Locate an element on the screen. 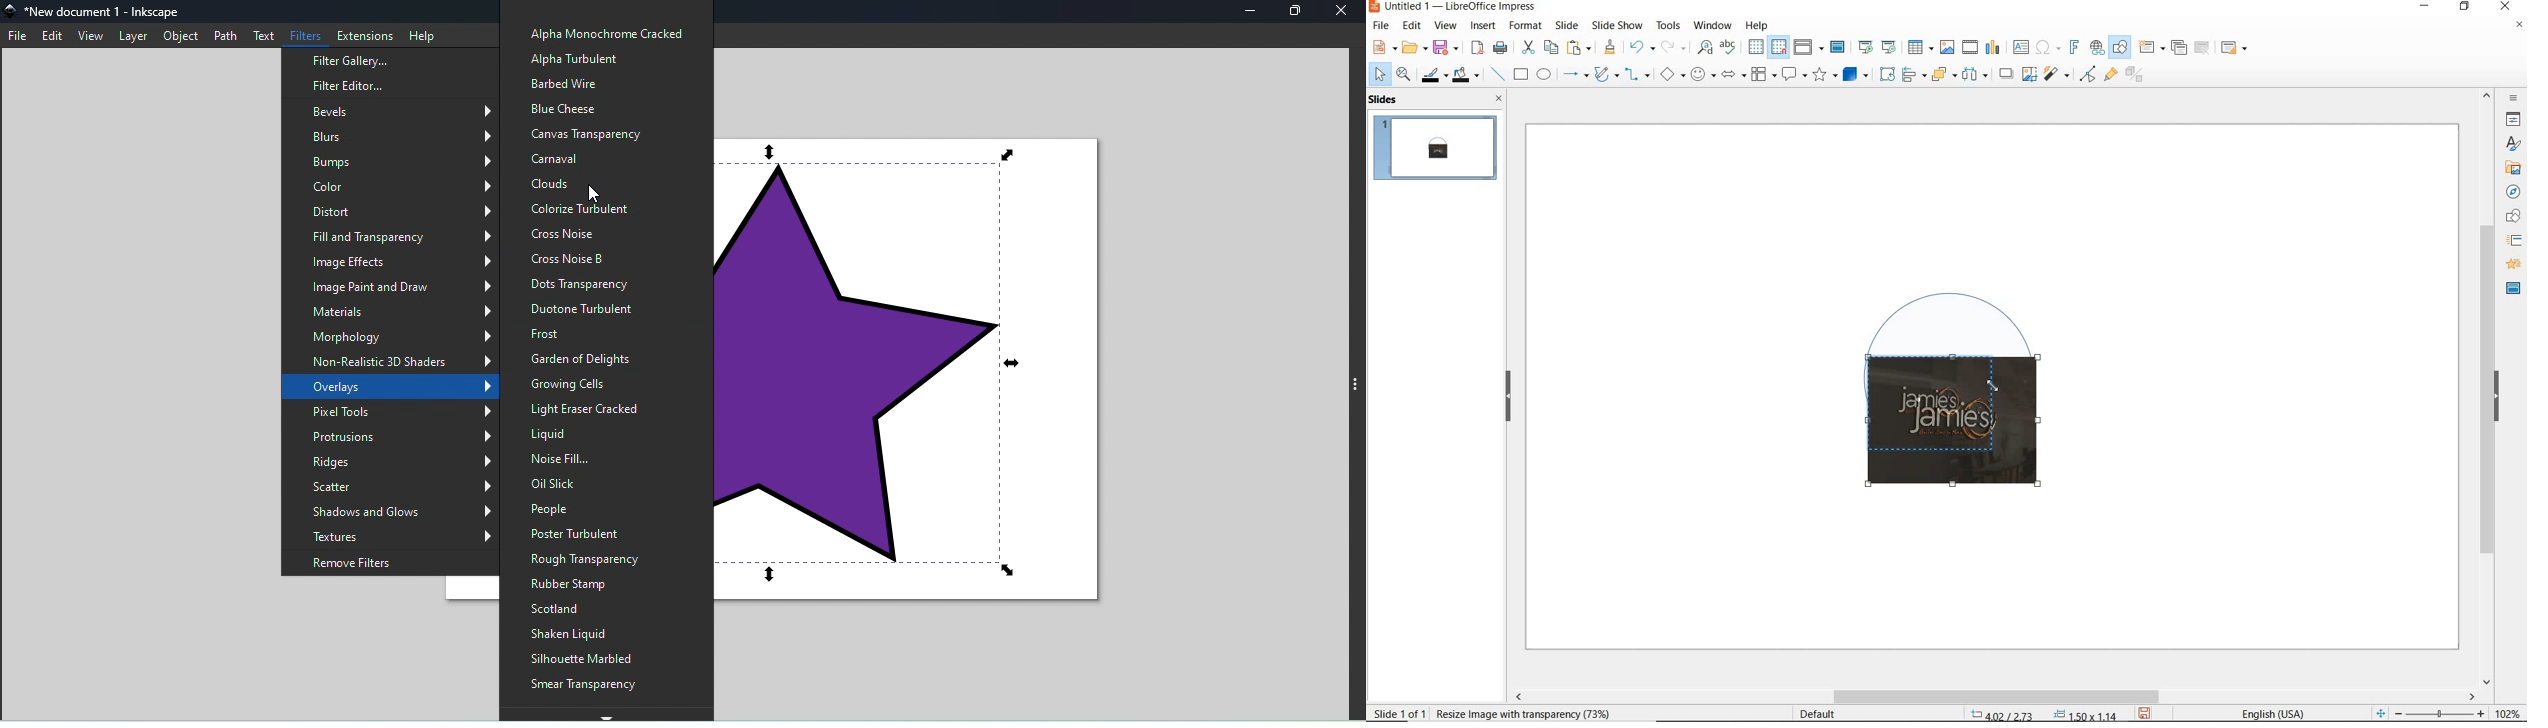 The height and width of the screenshot is (728, 2548). save is located at coordinates (2146, 712).